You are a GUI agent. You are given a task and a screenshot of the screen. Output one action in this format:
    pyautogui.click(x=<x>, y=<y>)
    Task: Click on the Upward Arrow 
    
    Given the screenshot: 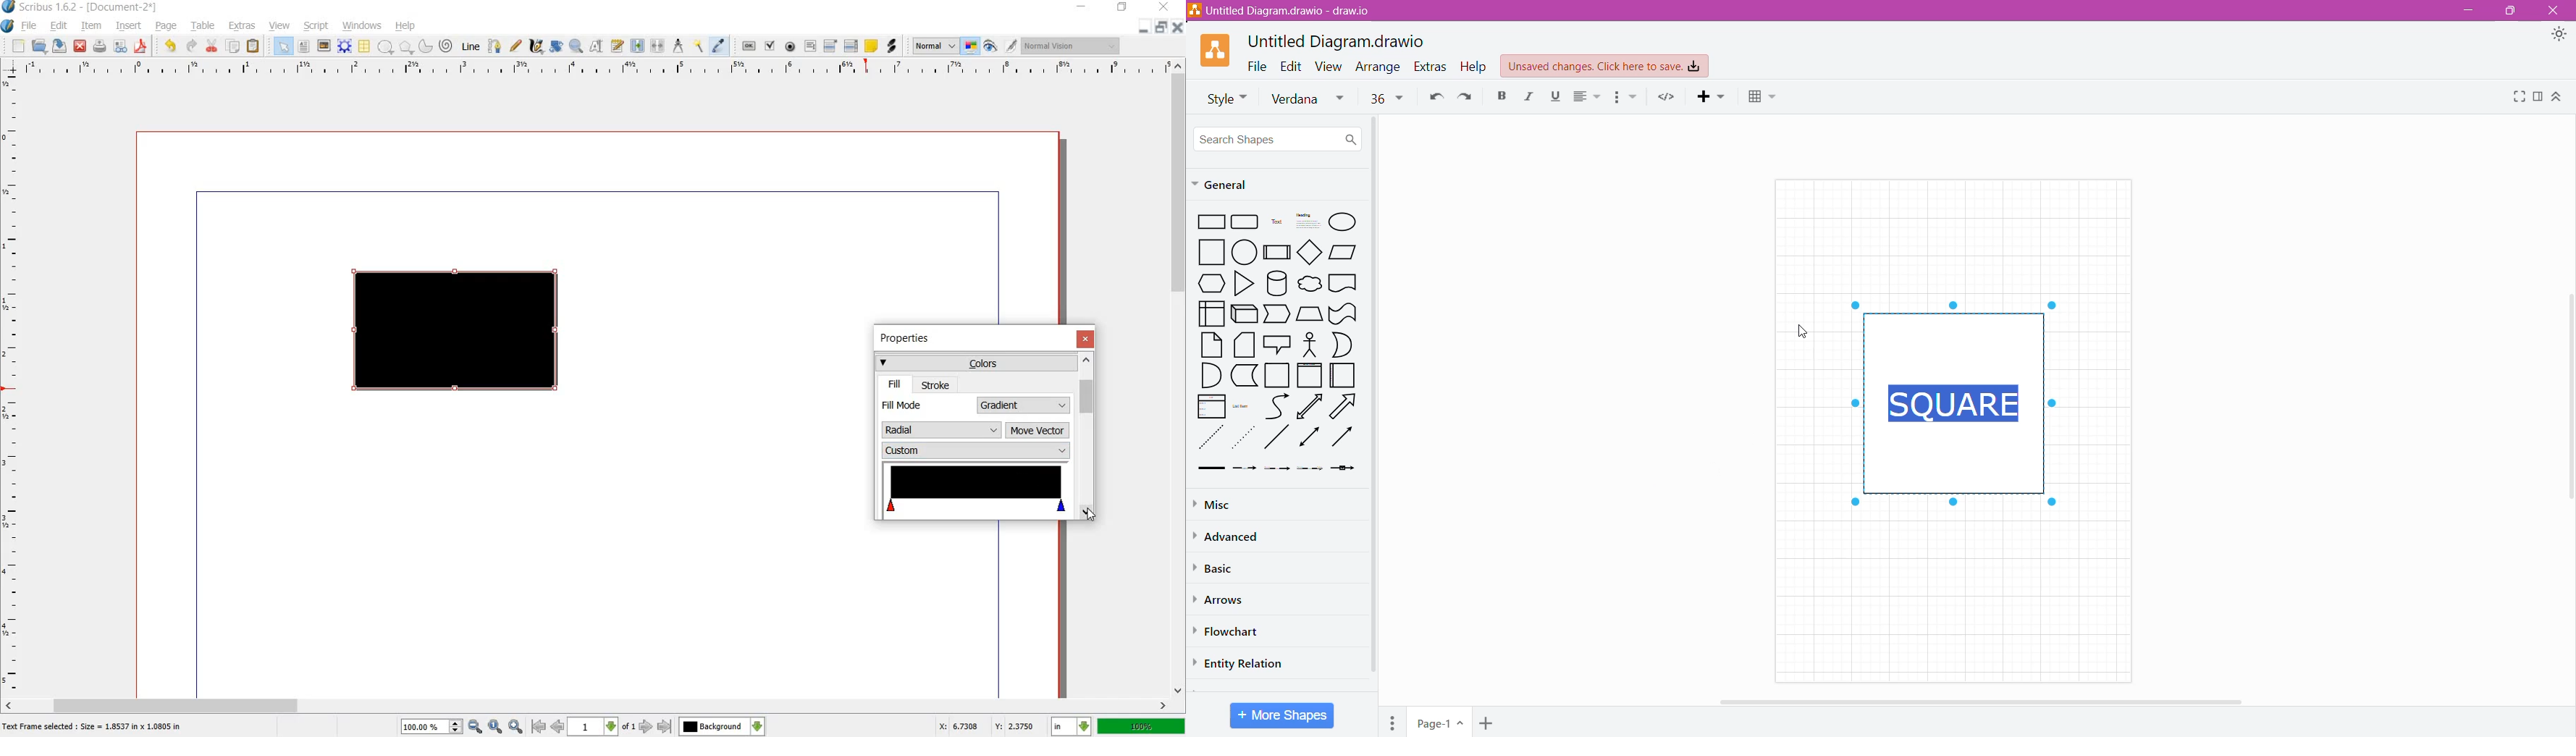 What is the action you would take?
    pyautogui.click(x=1310, y=407)
    